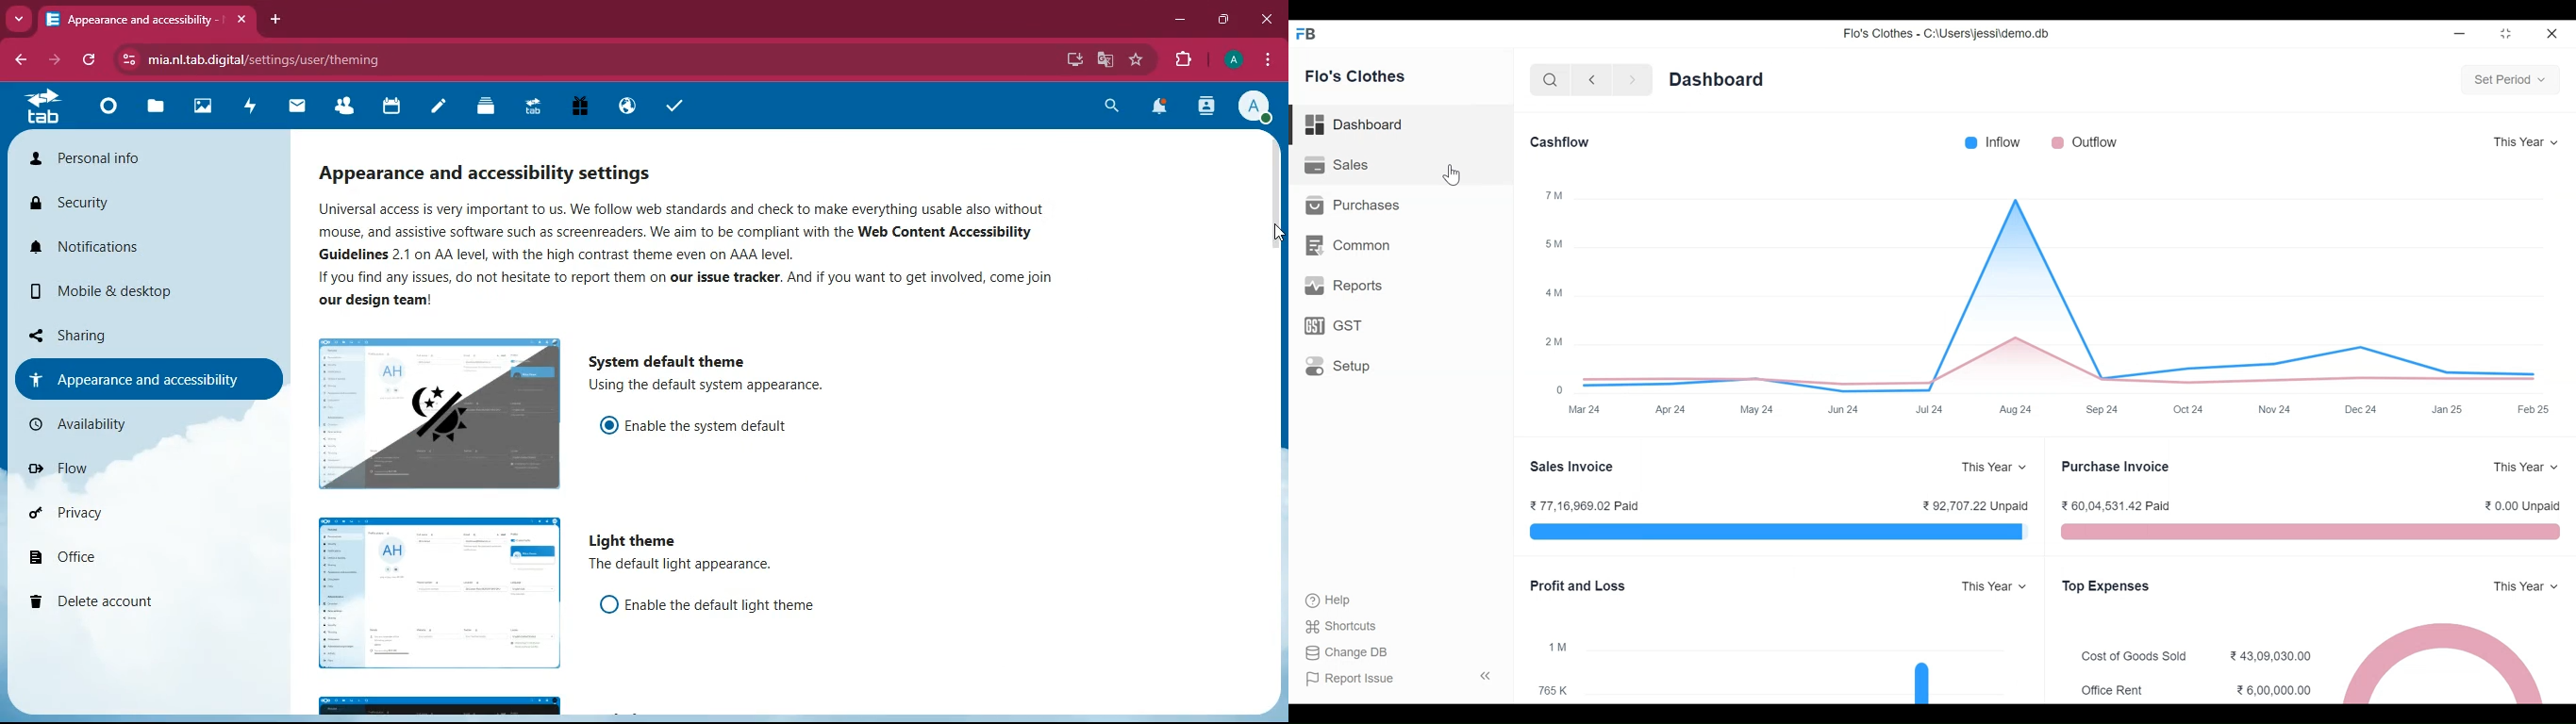 The image size is (2576, 728). What do you see at coordinates (2556, 587) in the screenshot?
I see `Expand` at bounding box center [2556, 587].